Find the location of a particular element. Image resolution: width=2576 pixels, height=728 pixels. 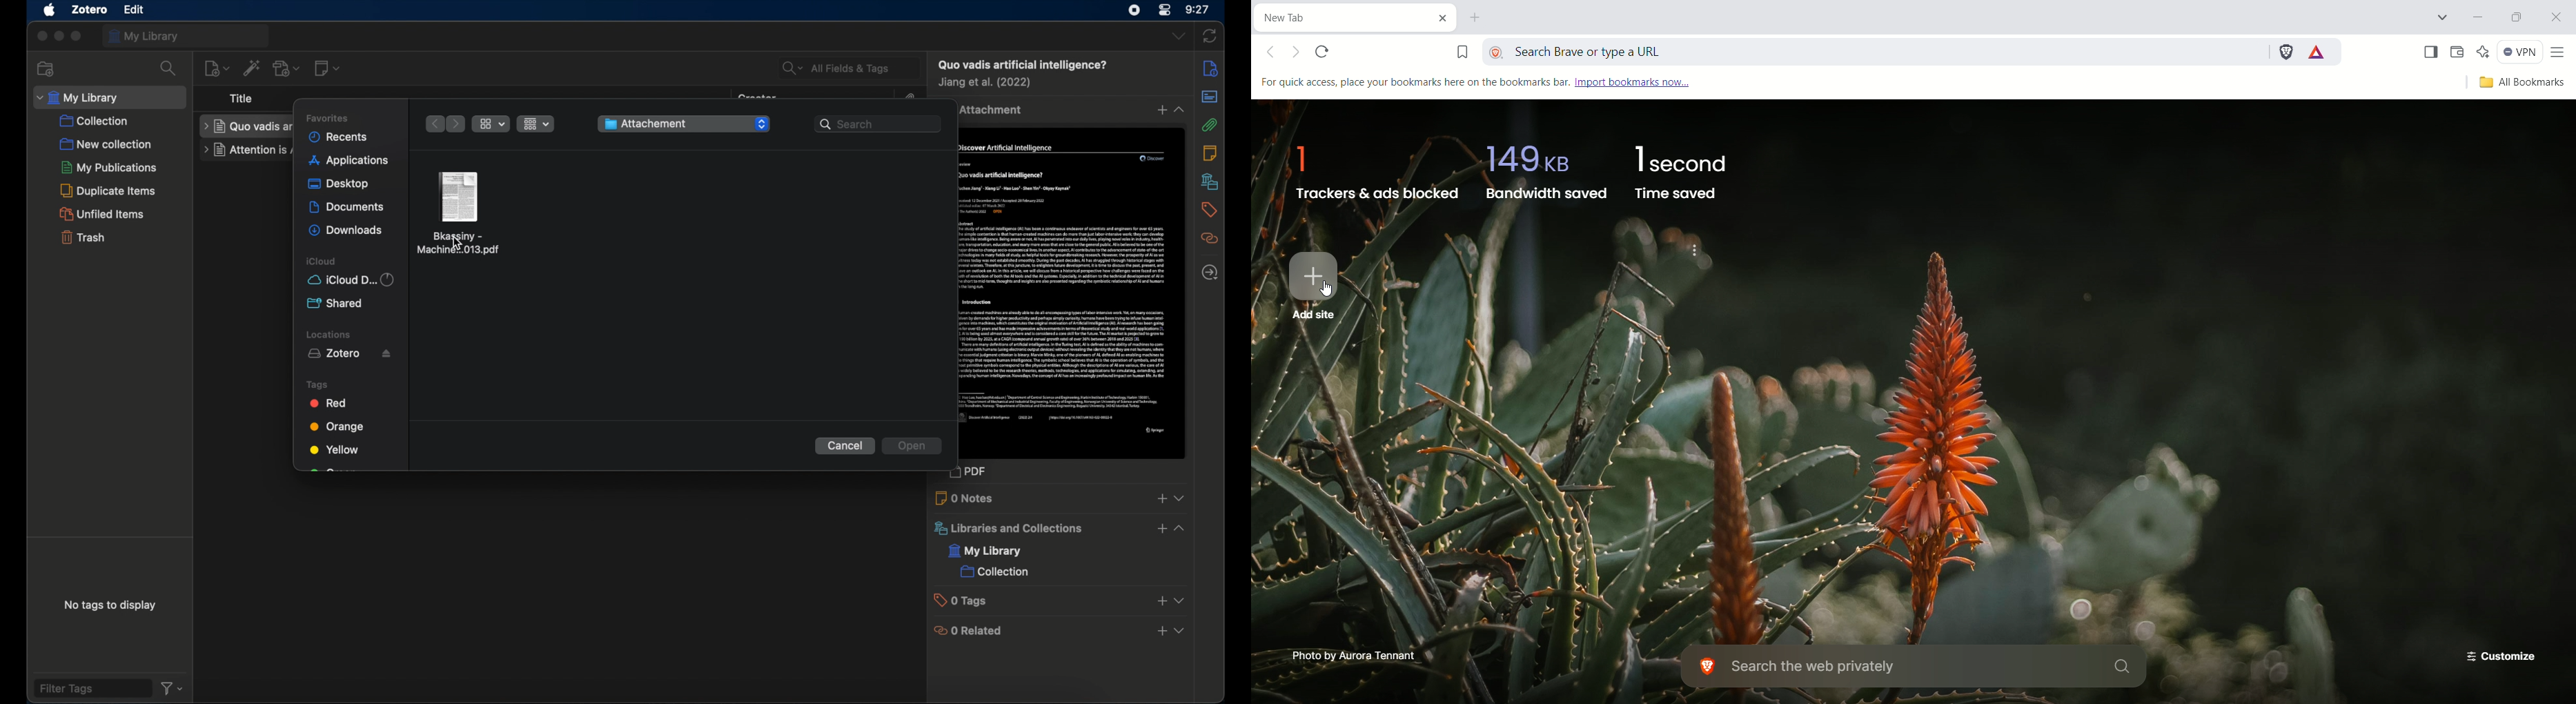

icon view is located at coordinates (491, 124).